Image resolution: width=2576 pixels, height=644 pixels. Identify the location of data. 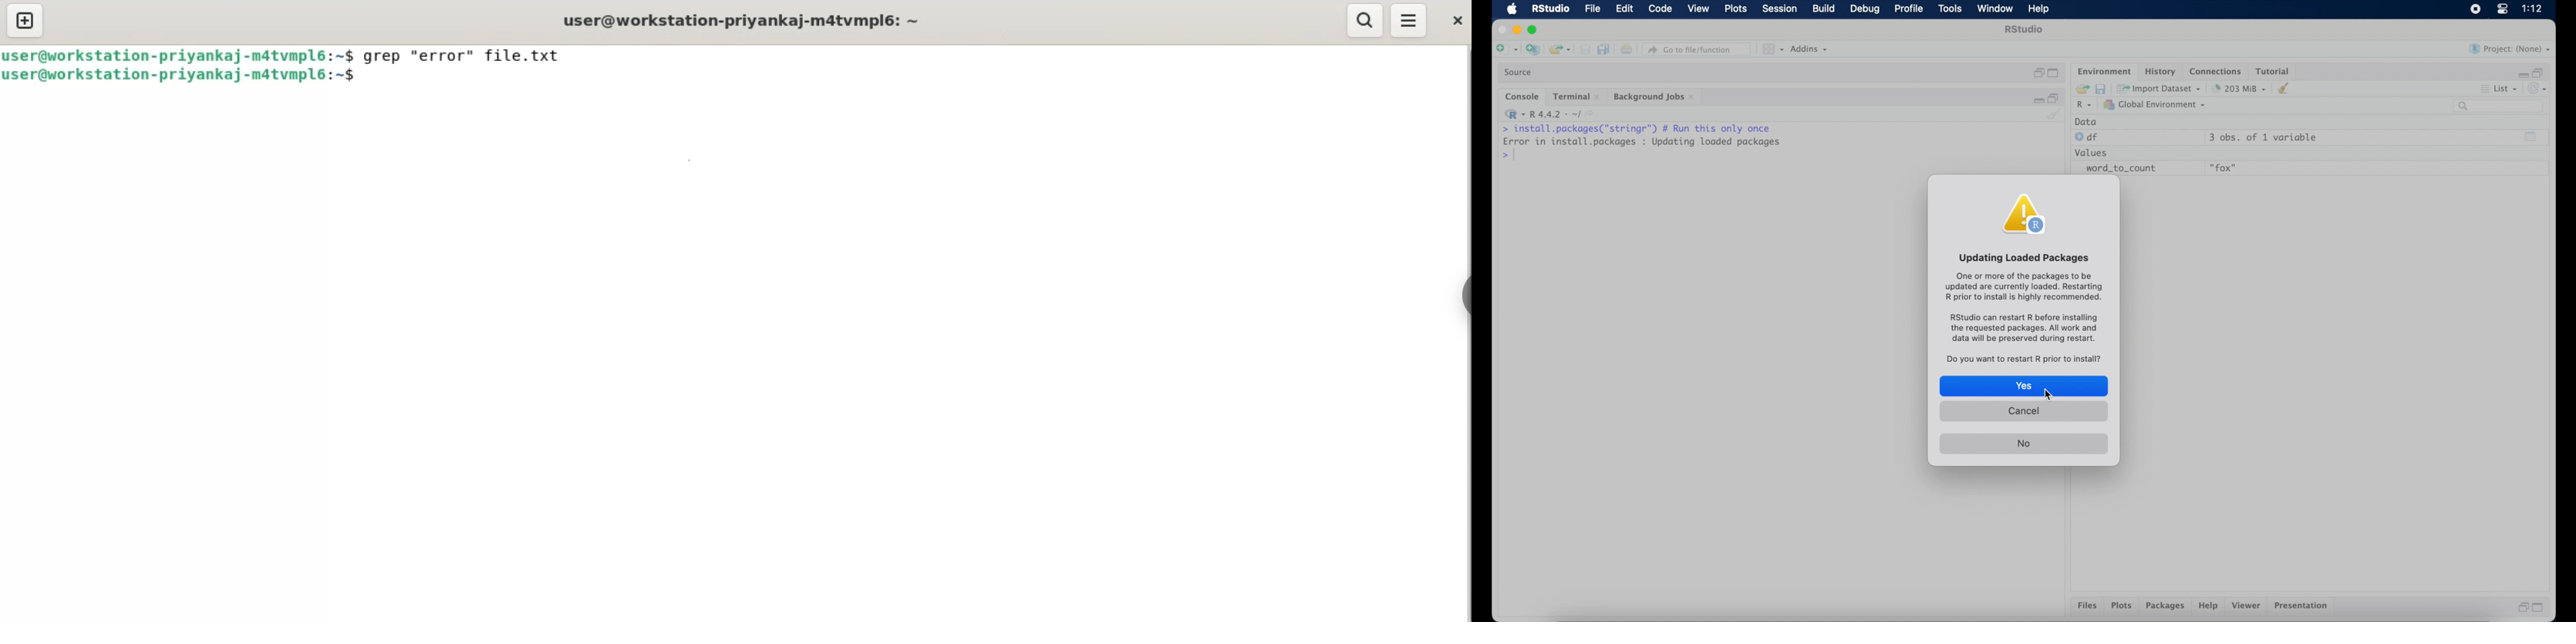
(2086, 122).